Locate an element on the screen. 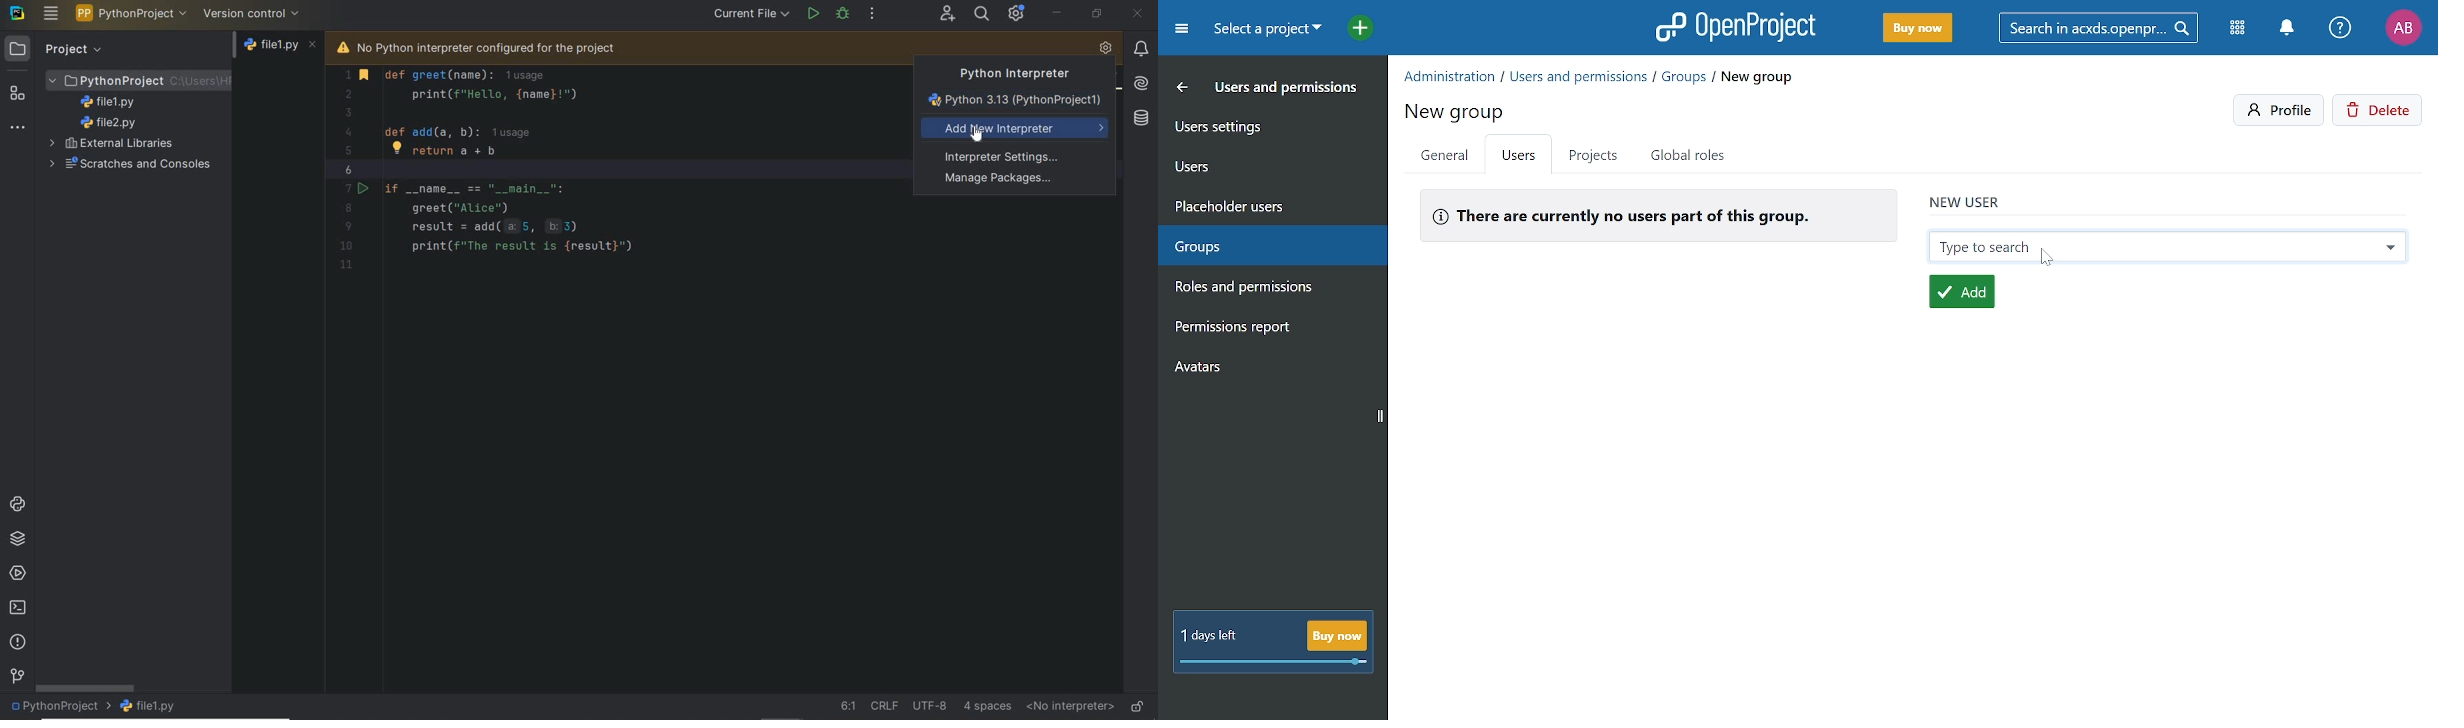 The height and width of the screenshot is (728, 2464). Buy now is located at coordinates (1916, 29).